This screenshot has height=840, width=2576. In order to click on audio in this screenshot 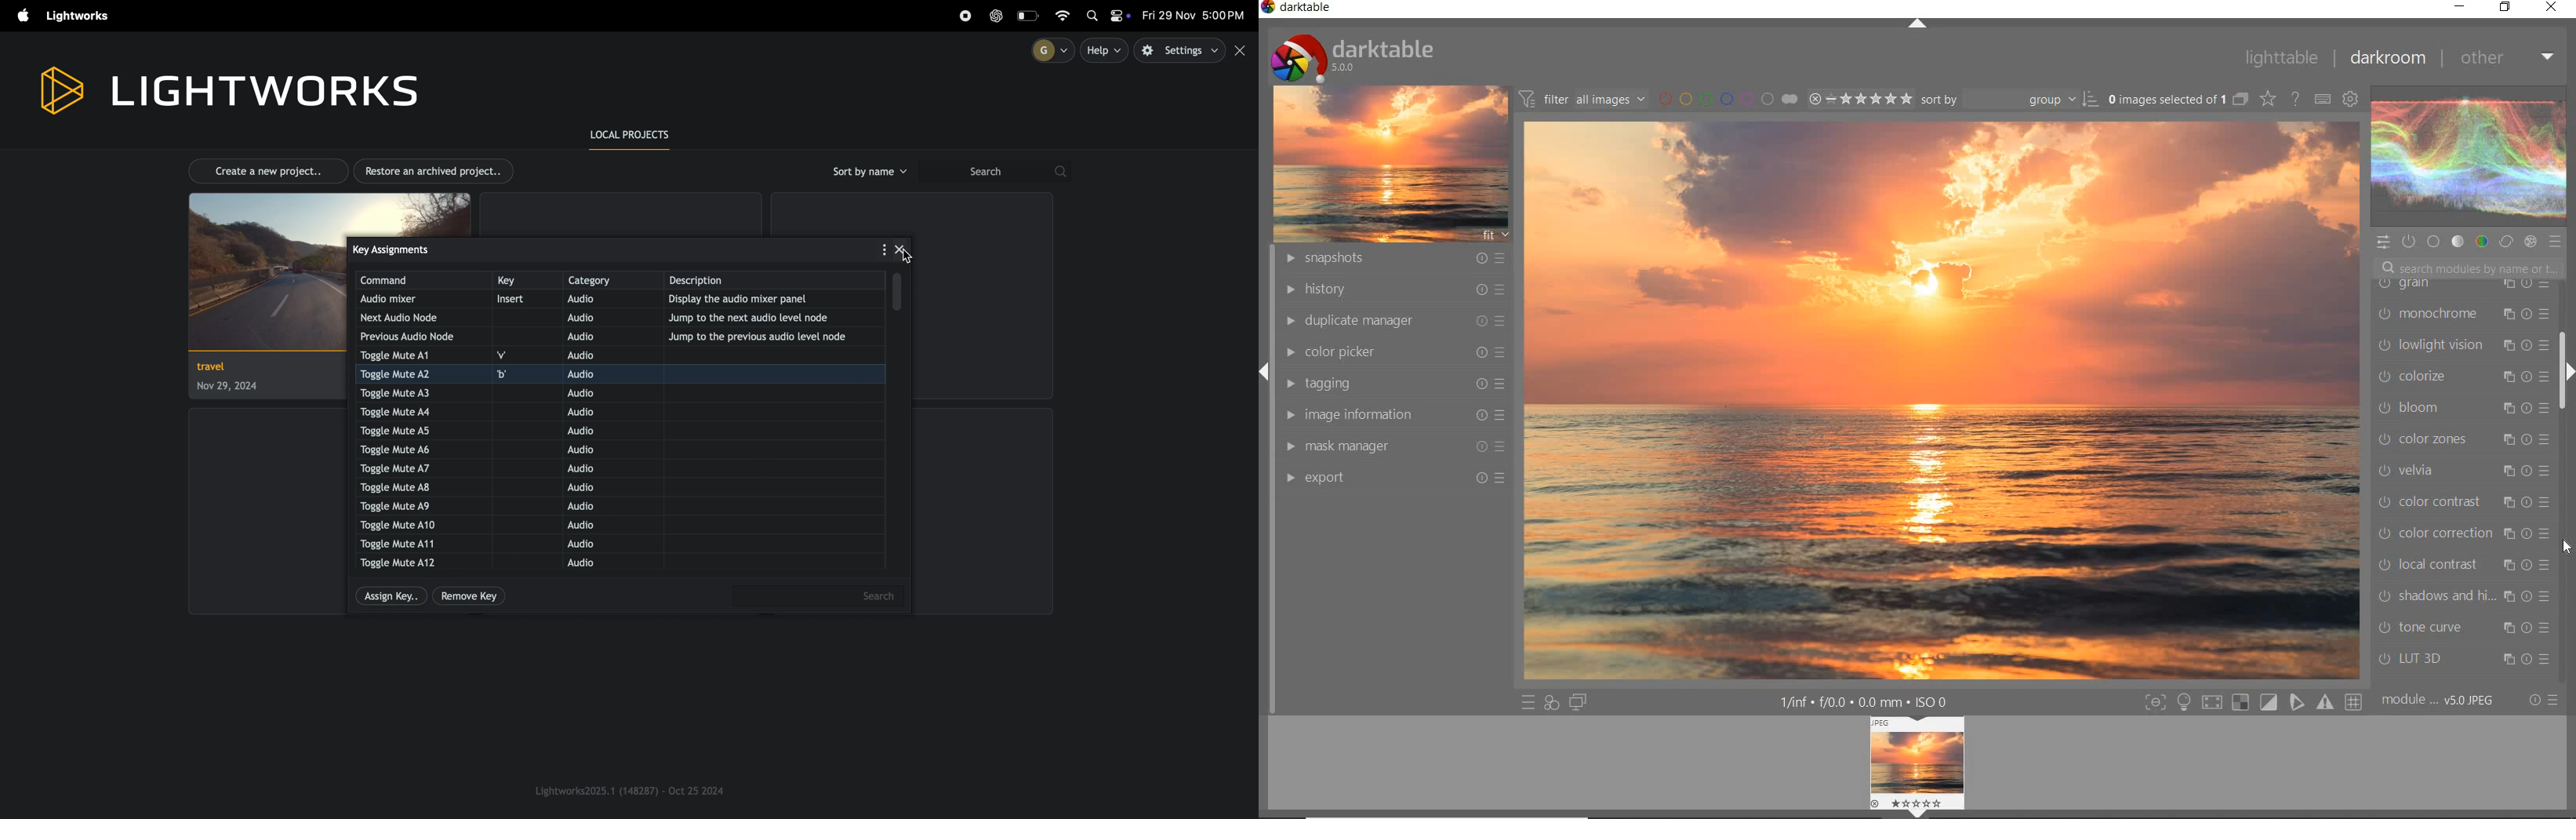, I will do `click(591, 412)`.